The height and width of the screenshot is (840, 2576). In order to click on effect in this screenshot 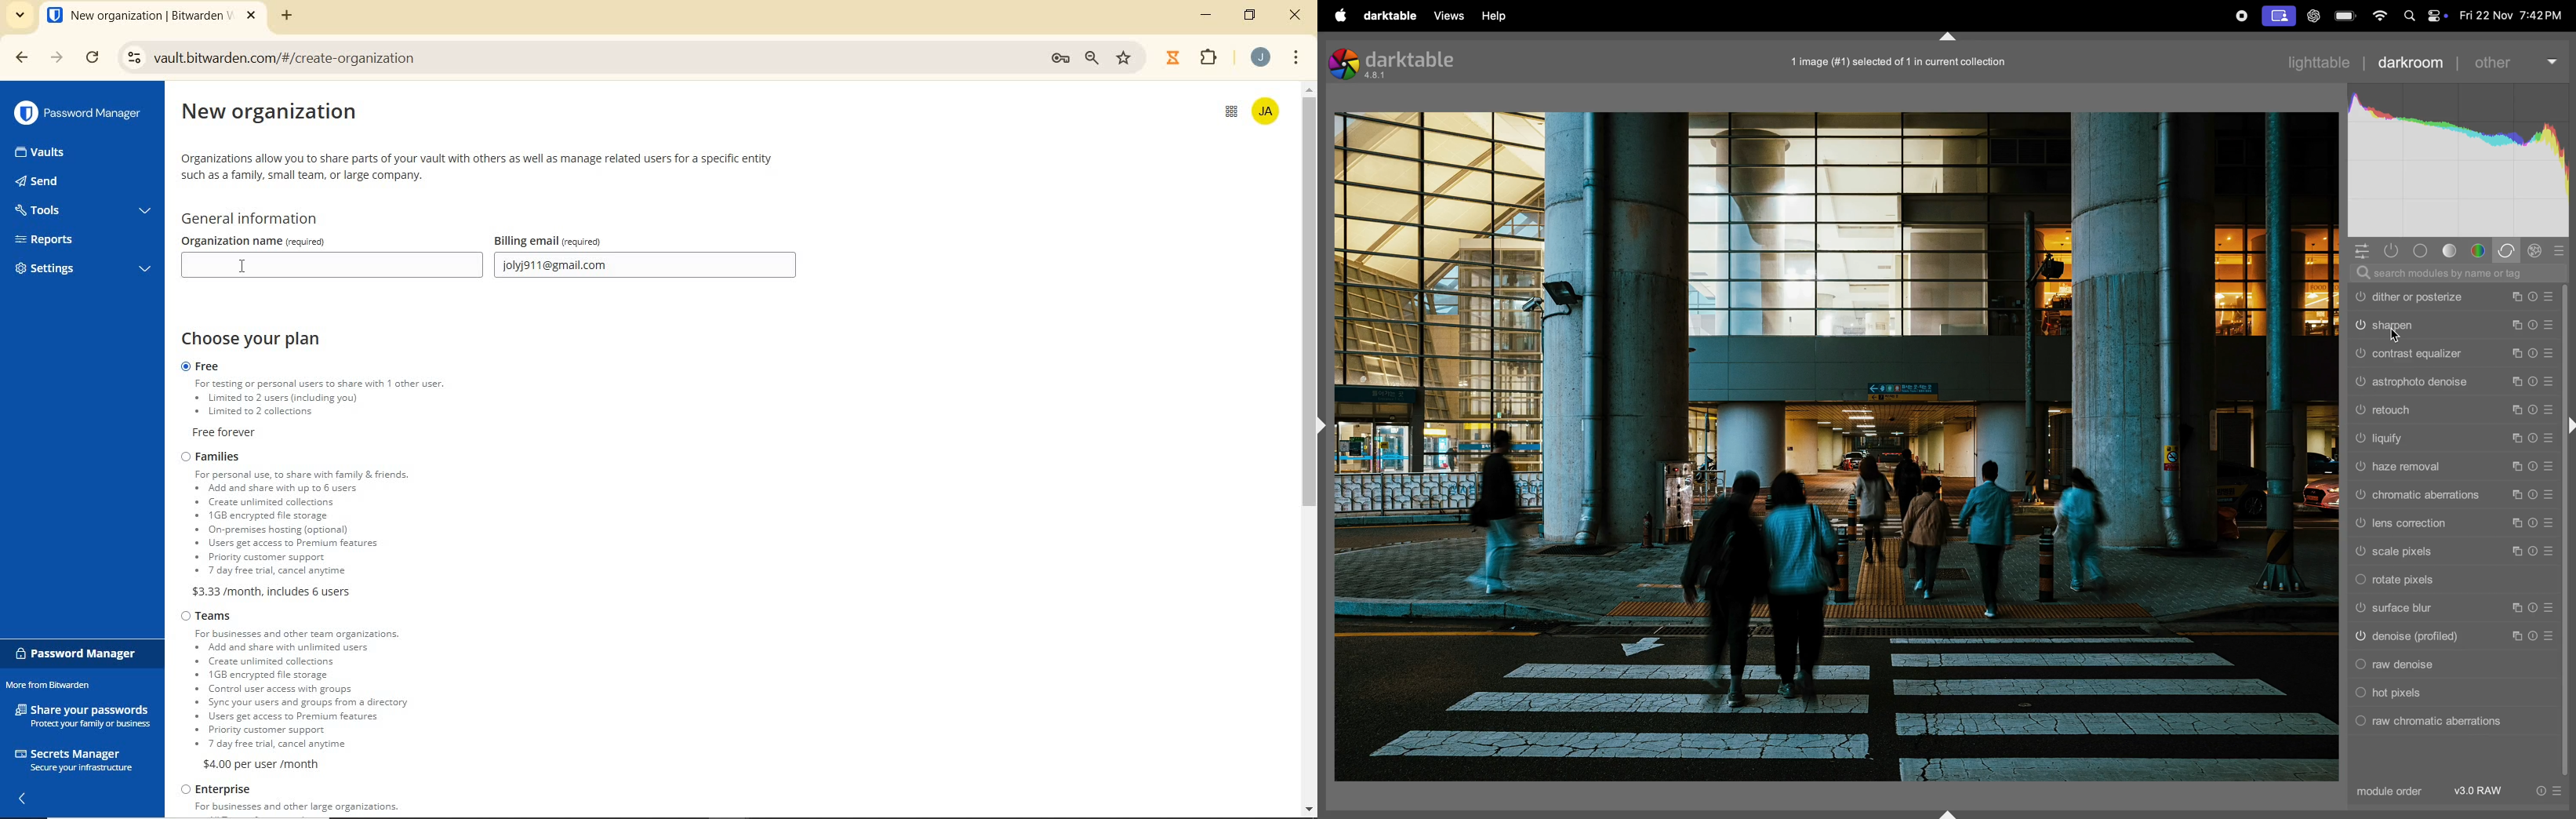, I will do `click(2539, 250)`.